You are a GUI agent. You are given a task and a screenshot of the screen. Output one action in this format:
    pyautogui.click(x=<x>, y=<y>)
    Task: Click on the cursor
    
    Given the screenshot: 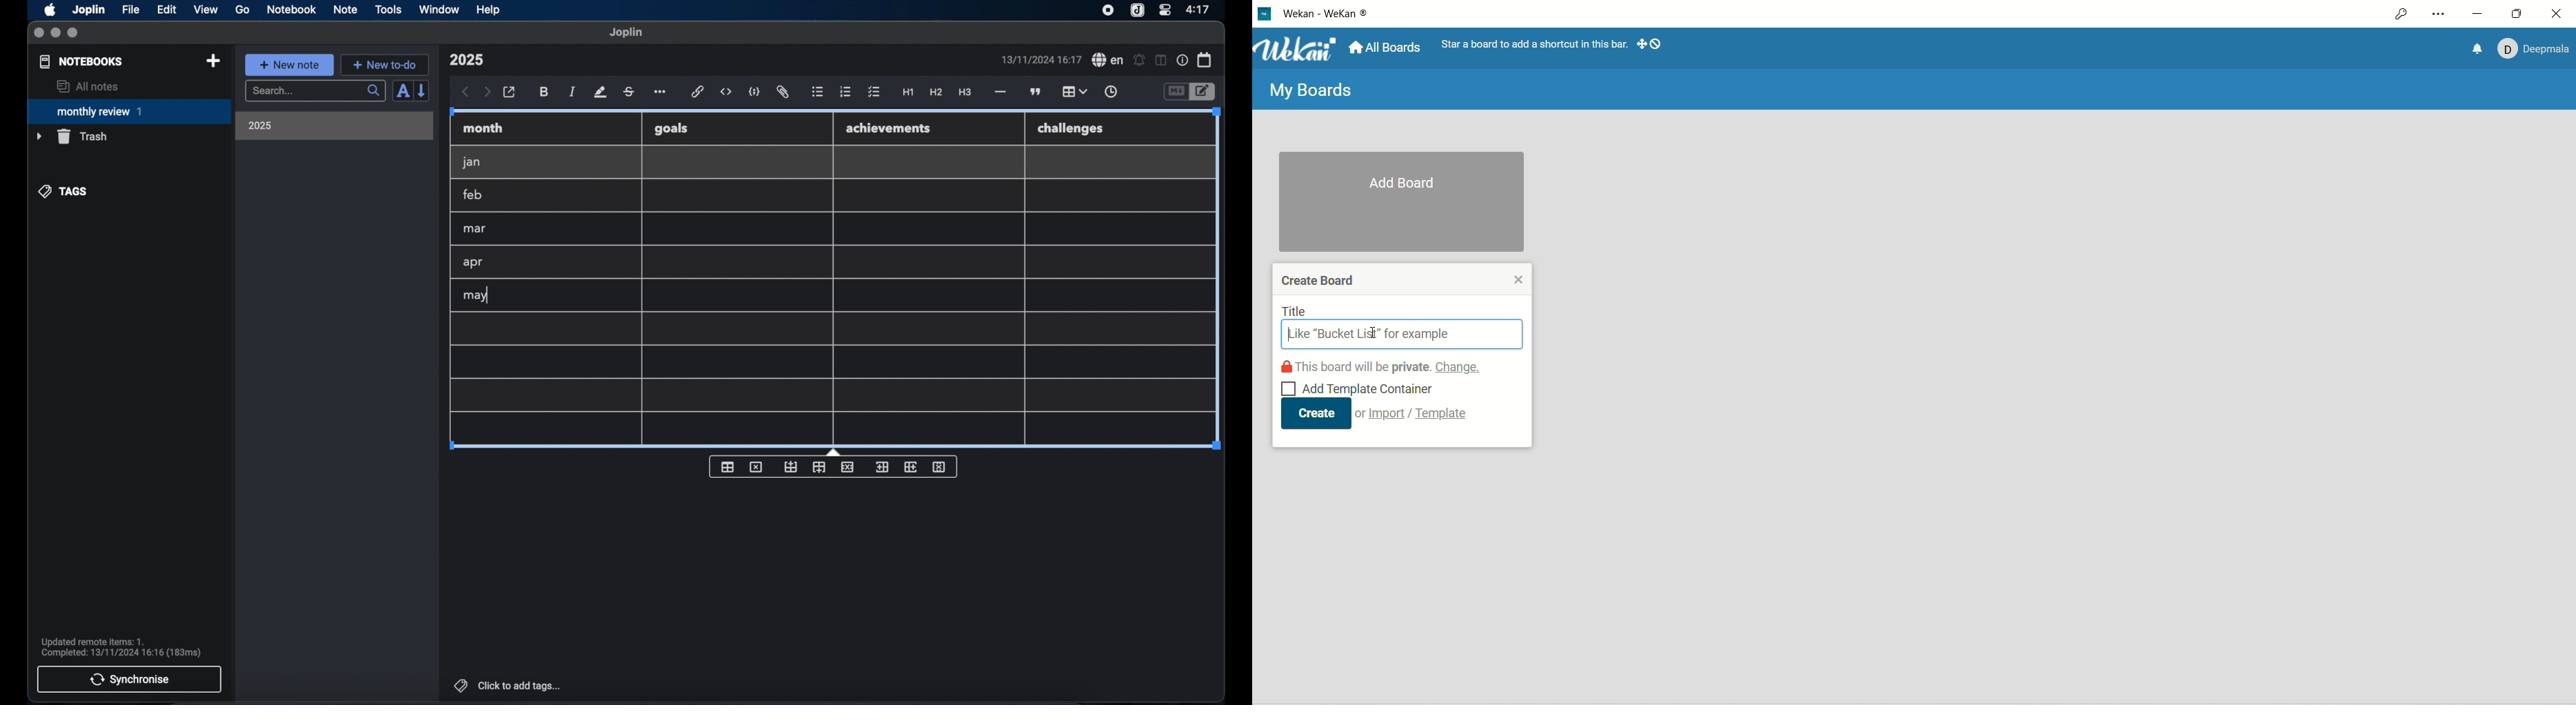 What is the action you would take?
    pyautogui.click(x=1371, y=335)
    